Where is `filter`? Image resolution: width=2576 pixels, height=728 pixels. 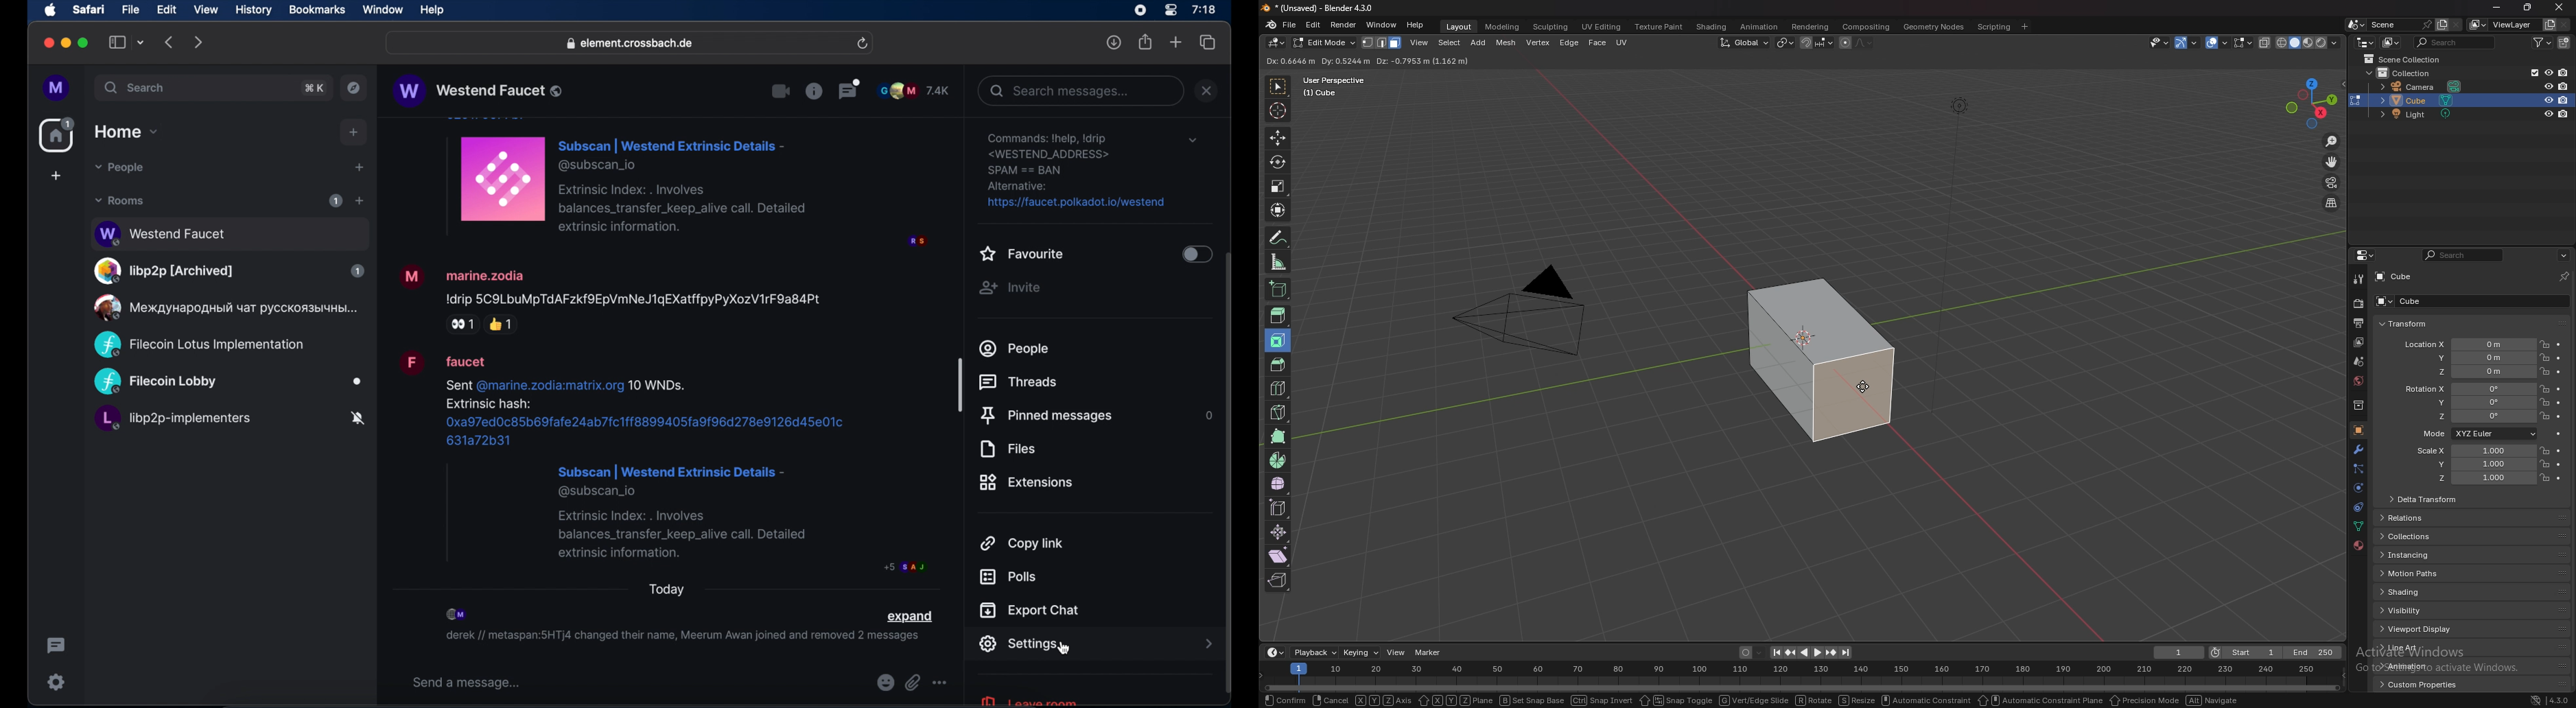
filter is located at coordinates (2541, 43).